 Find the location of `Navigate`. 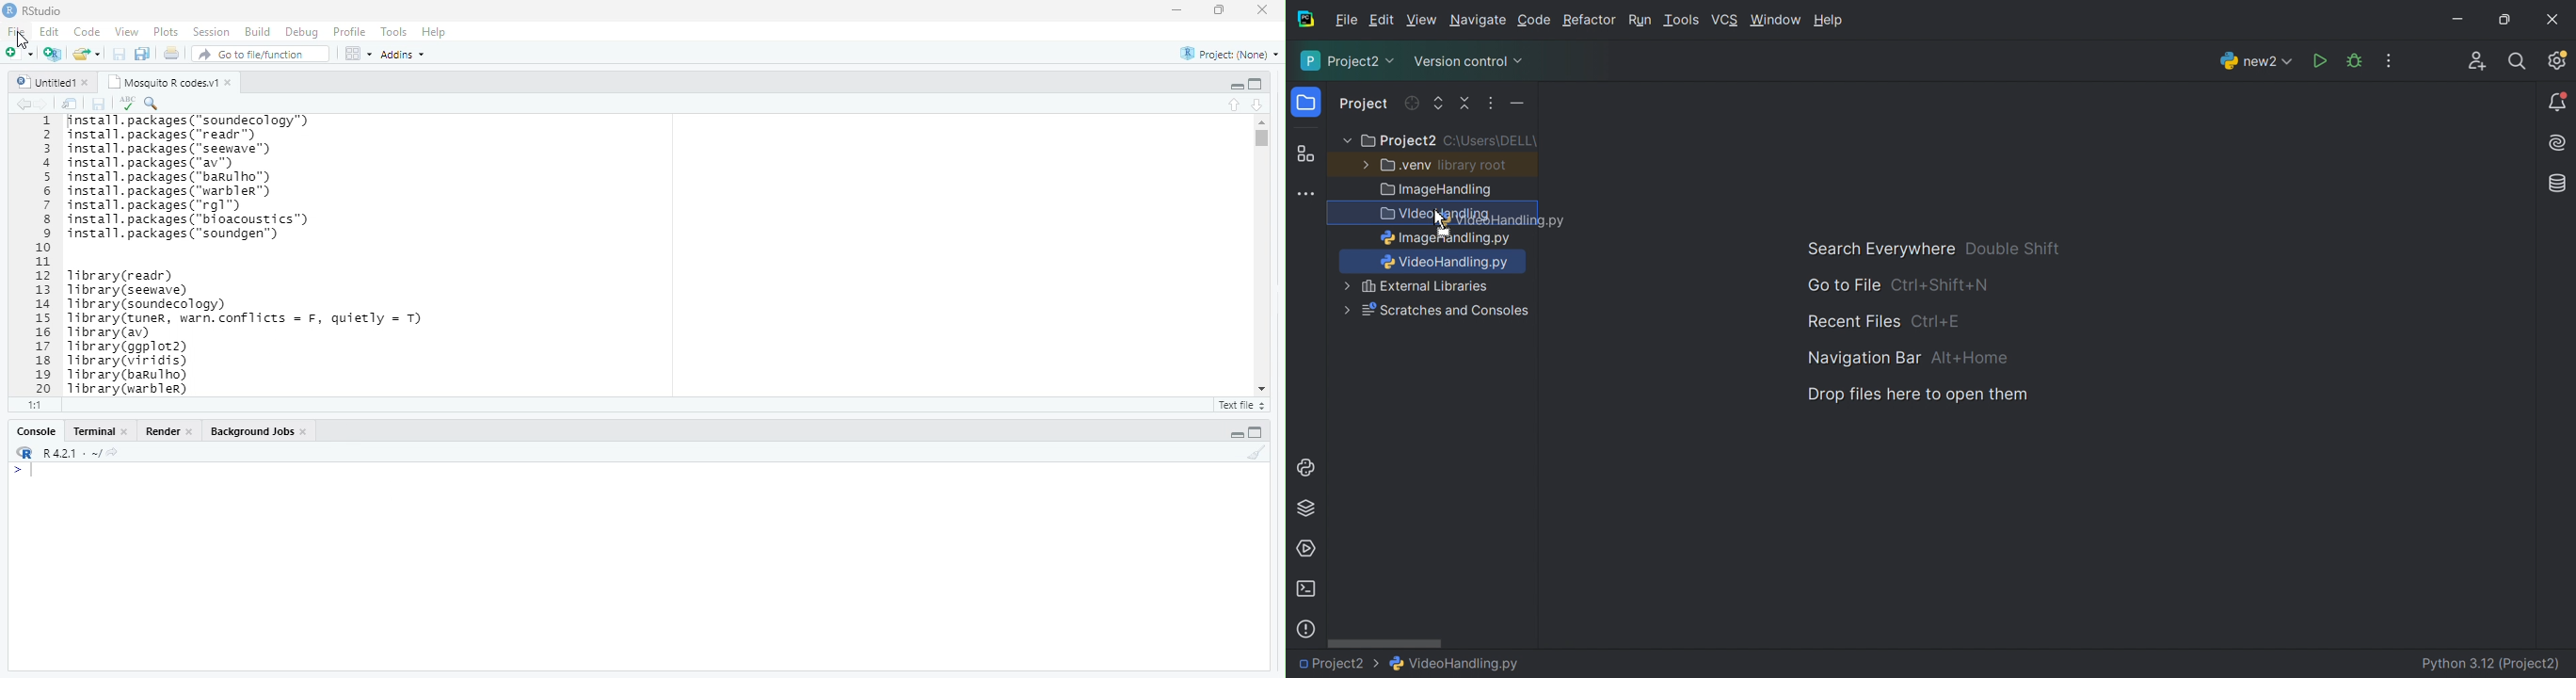

Navigate is located at coordinates (1479, 22).